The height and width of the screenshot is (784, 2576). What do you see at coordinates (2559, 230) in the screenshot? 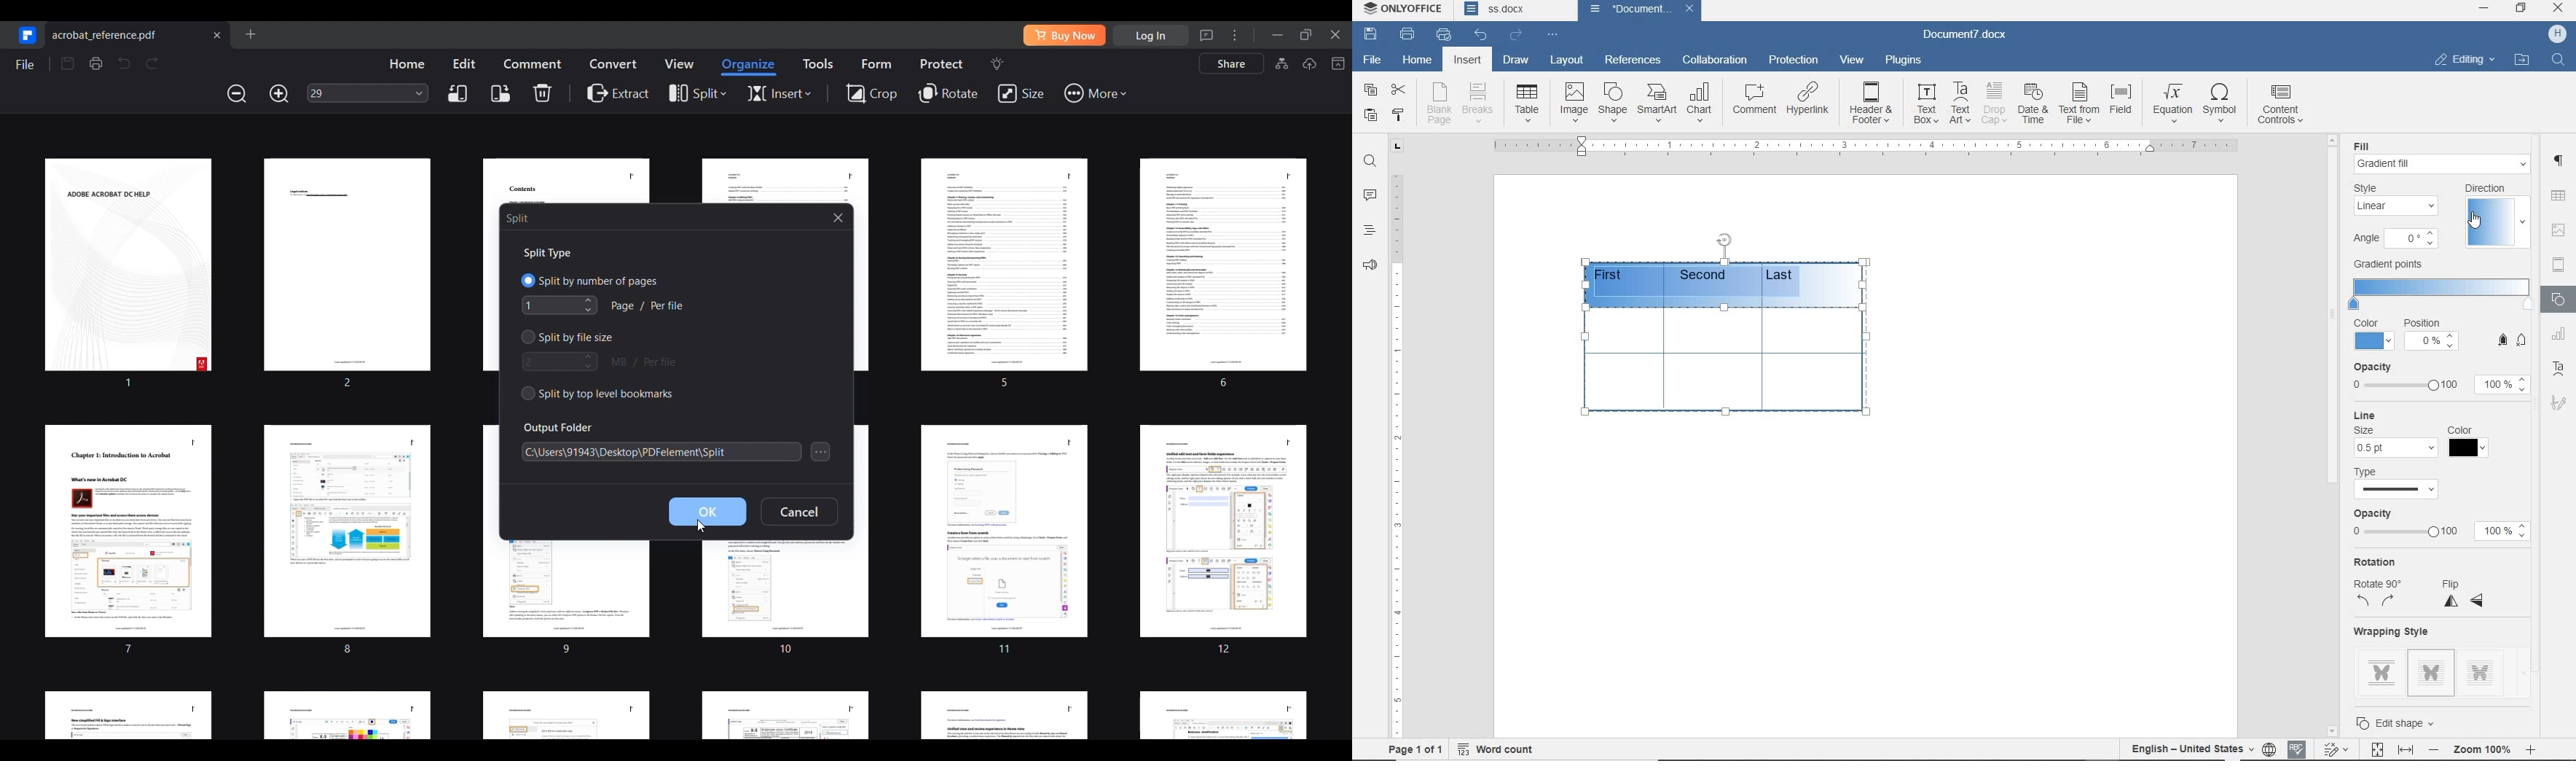
I see `IMAGE` at bounding box center [2559, 230].